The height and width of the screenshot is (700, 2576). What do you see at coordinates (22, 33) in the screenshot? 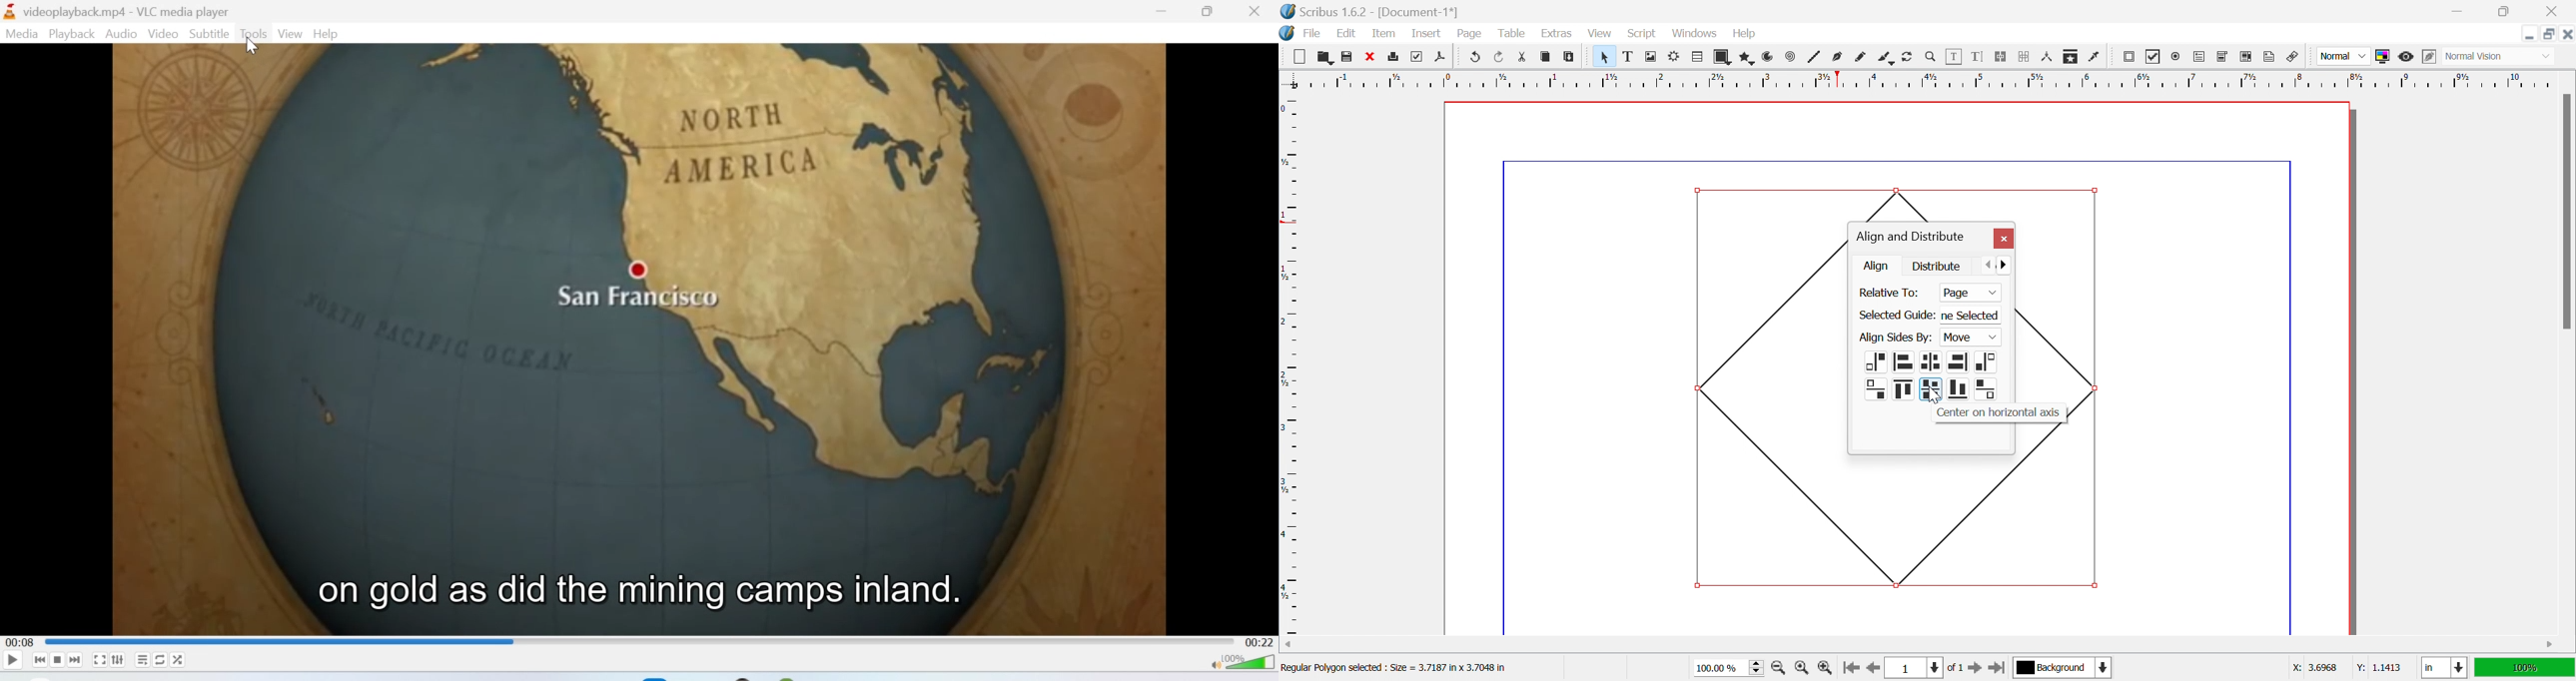
I see `Media` at bounding box center [22, 33].